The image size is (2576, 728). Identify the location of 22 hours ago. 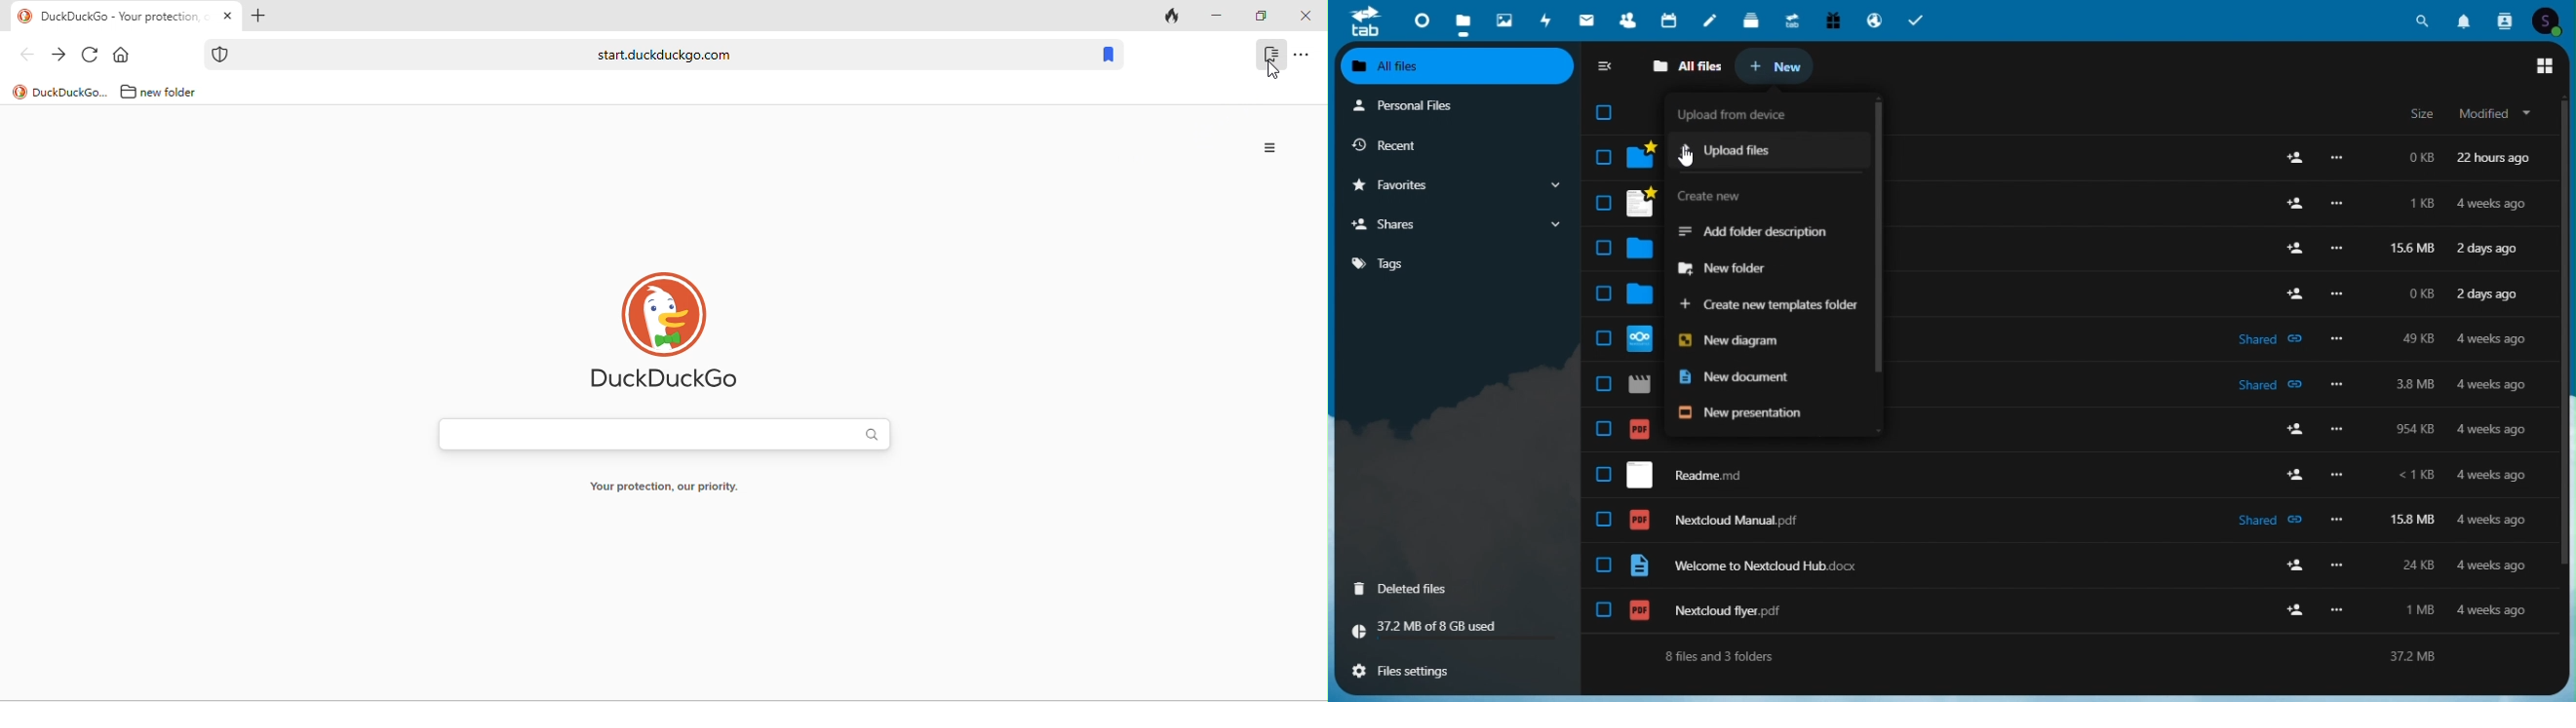
(2501, 158).